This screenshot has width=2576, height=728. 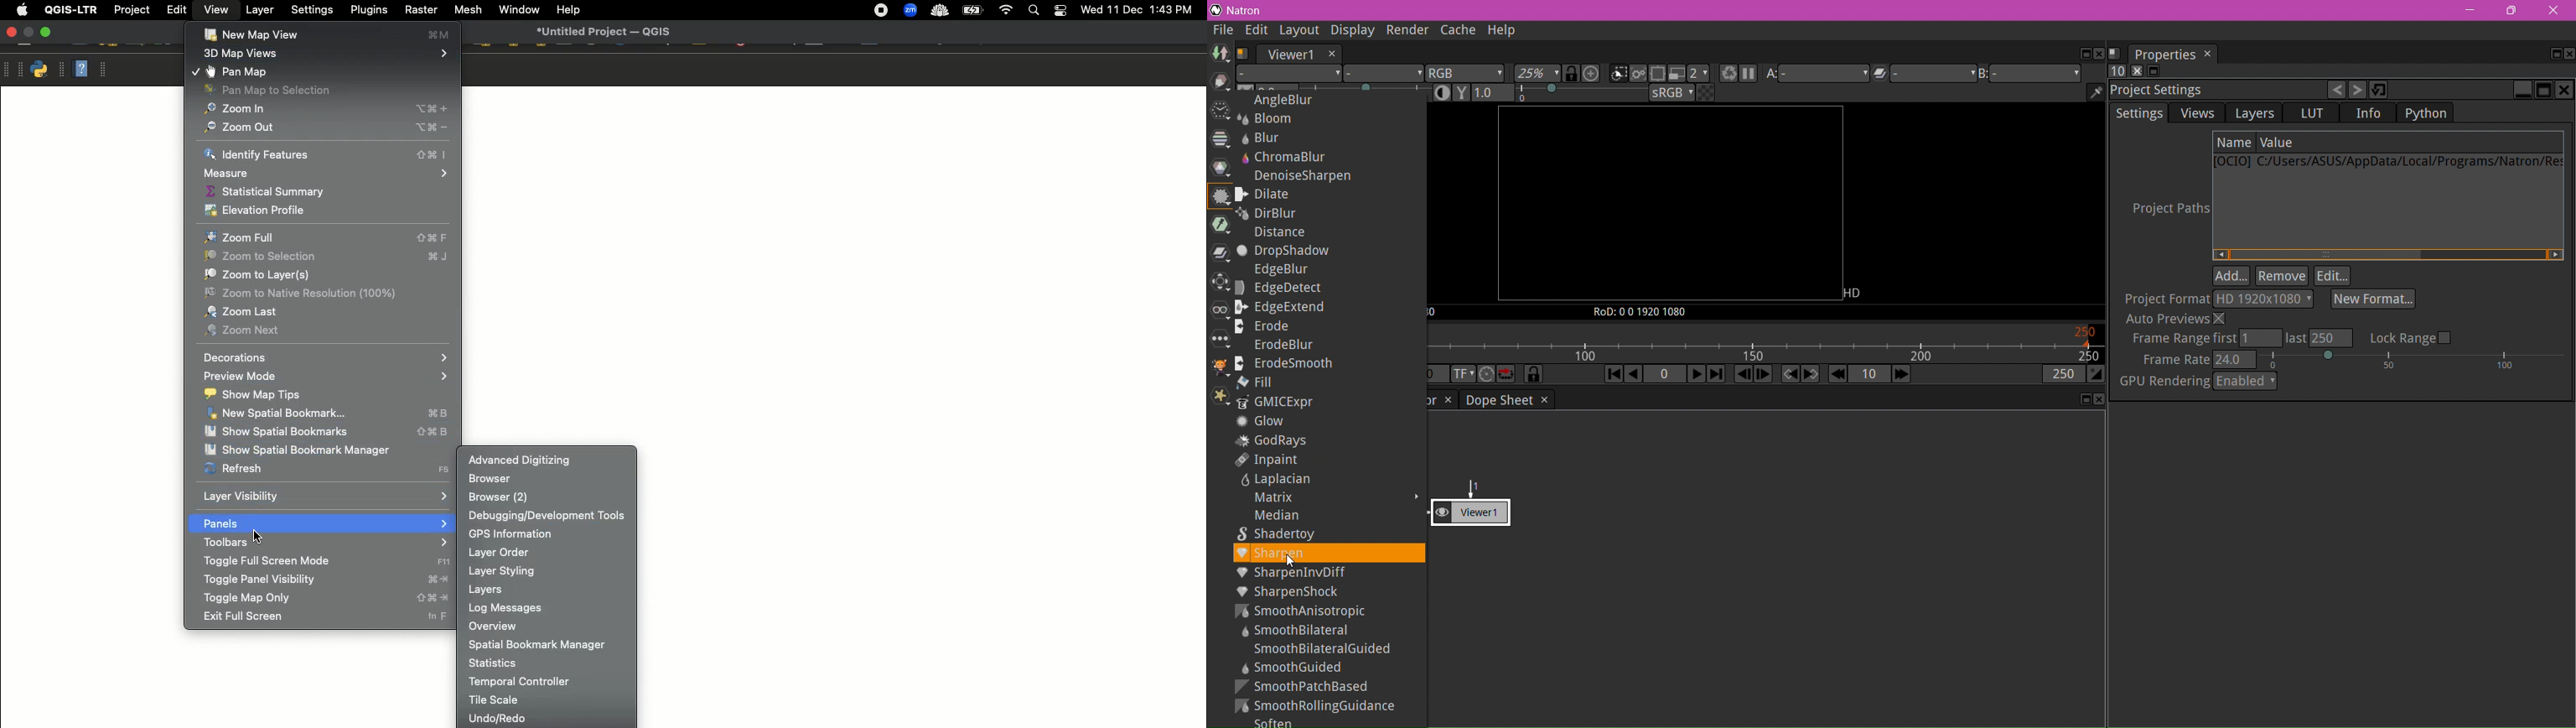 What do you see at coordinates (548, 478) in the screenshot?
I see `Browser` at bounding box center [548, 478].